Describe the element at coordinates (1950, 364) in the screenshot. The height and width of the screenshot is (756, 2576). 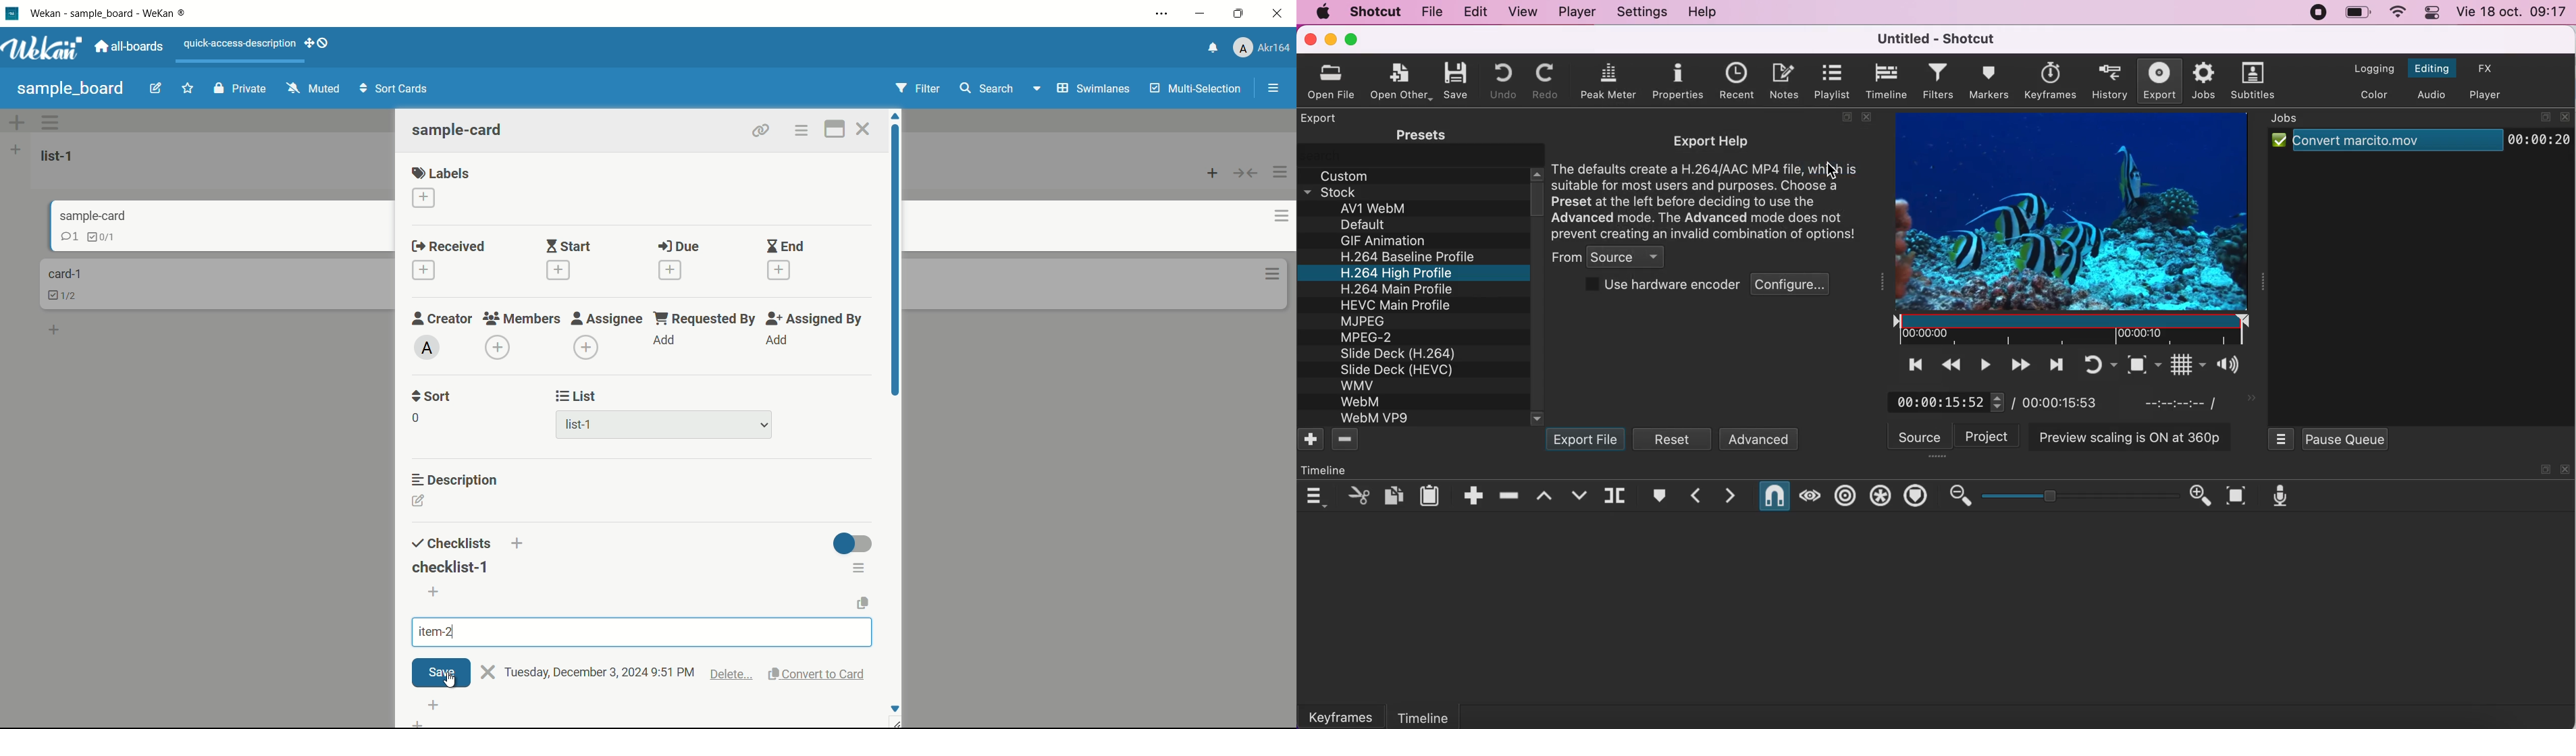
I see `play quickly backwards` at that location.